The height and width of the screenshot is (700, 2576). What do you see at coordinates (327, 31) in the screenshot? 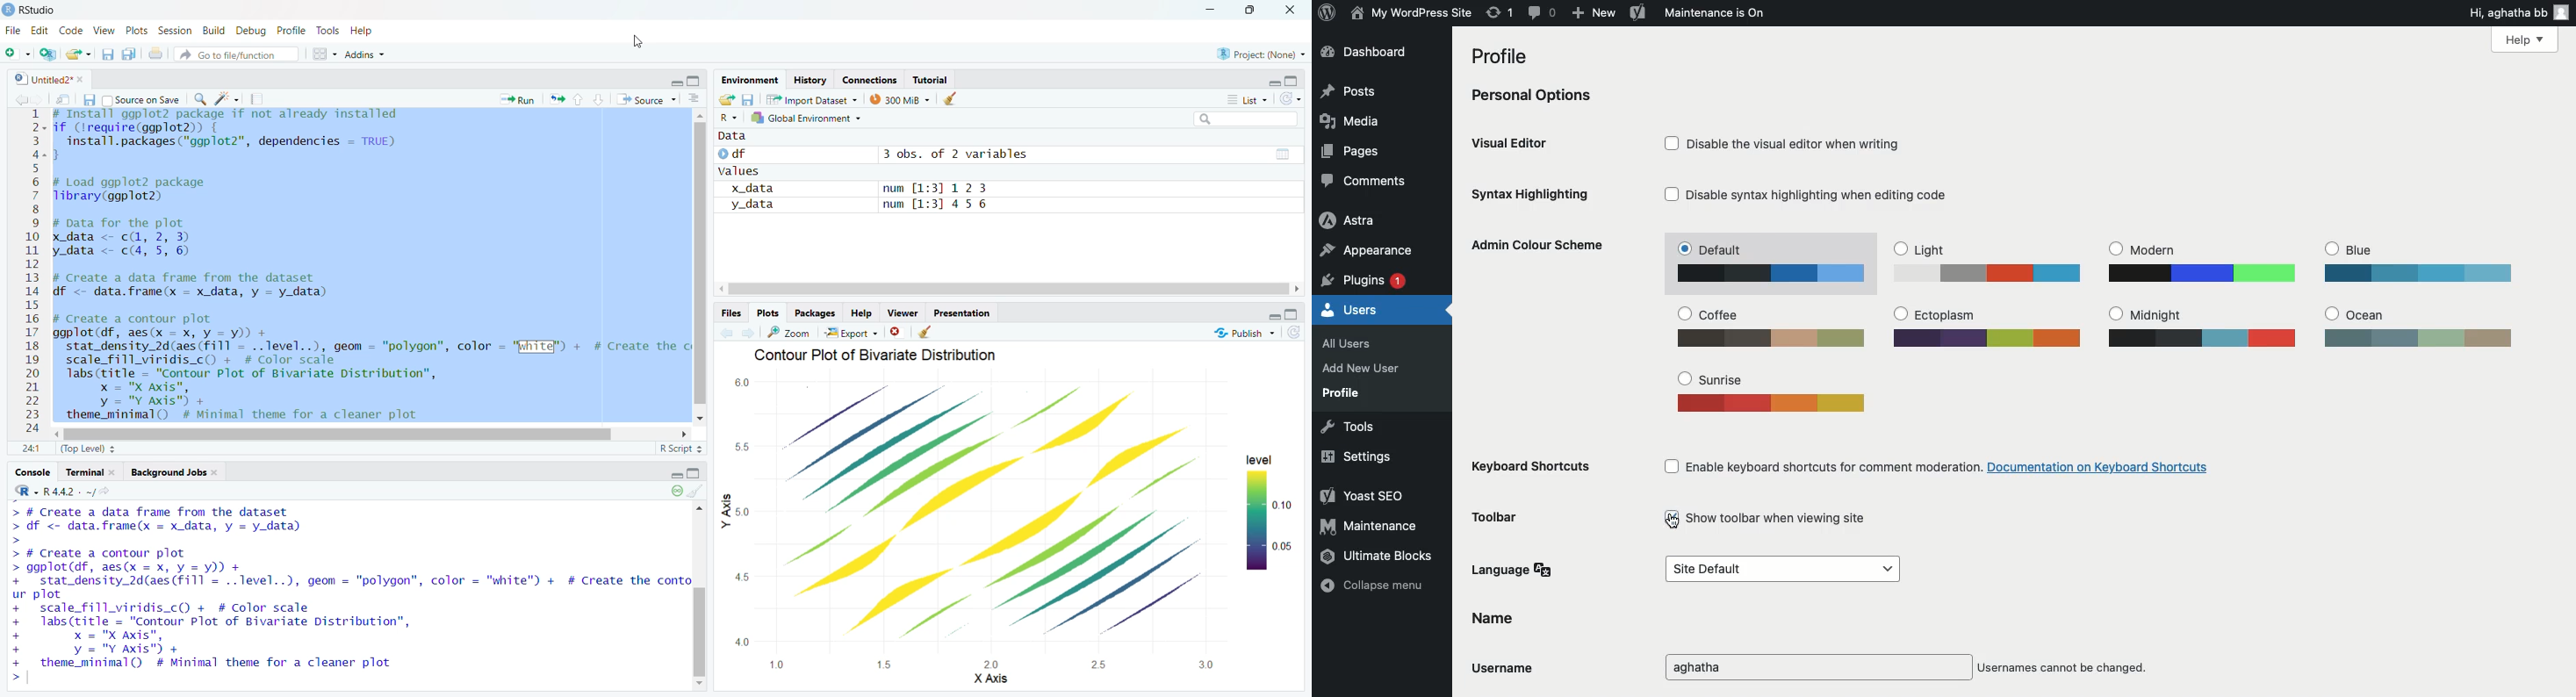
I see `Tools` at bounding box center [327, 31].